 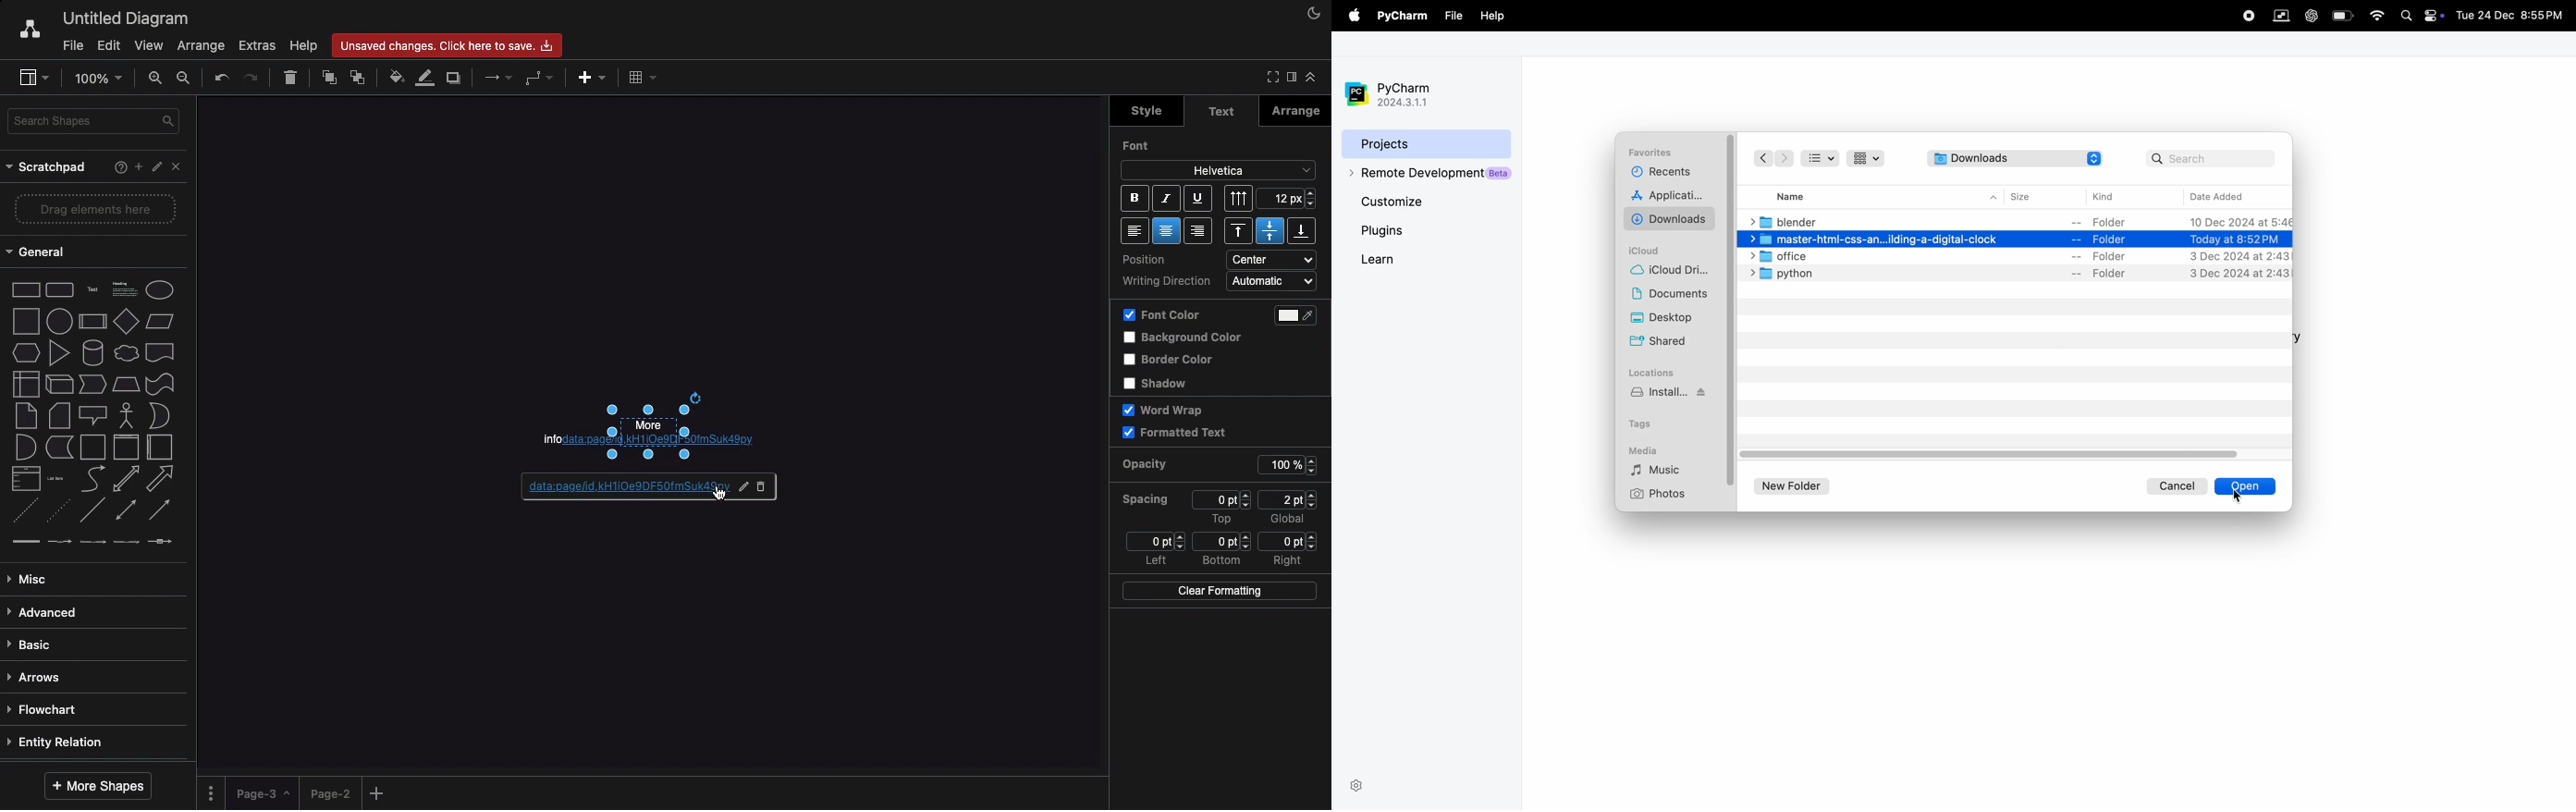 What do you see at coordinates (27, 353) in the screenshot?
I see `hexagon` at bounding box center [27, 353].